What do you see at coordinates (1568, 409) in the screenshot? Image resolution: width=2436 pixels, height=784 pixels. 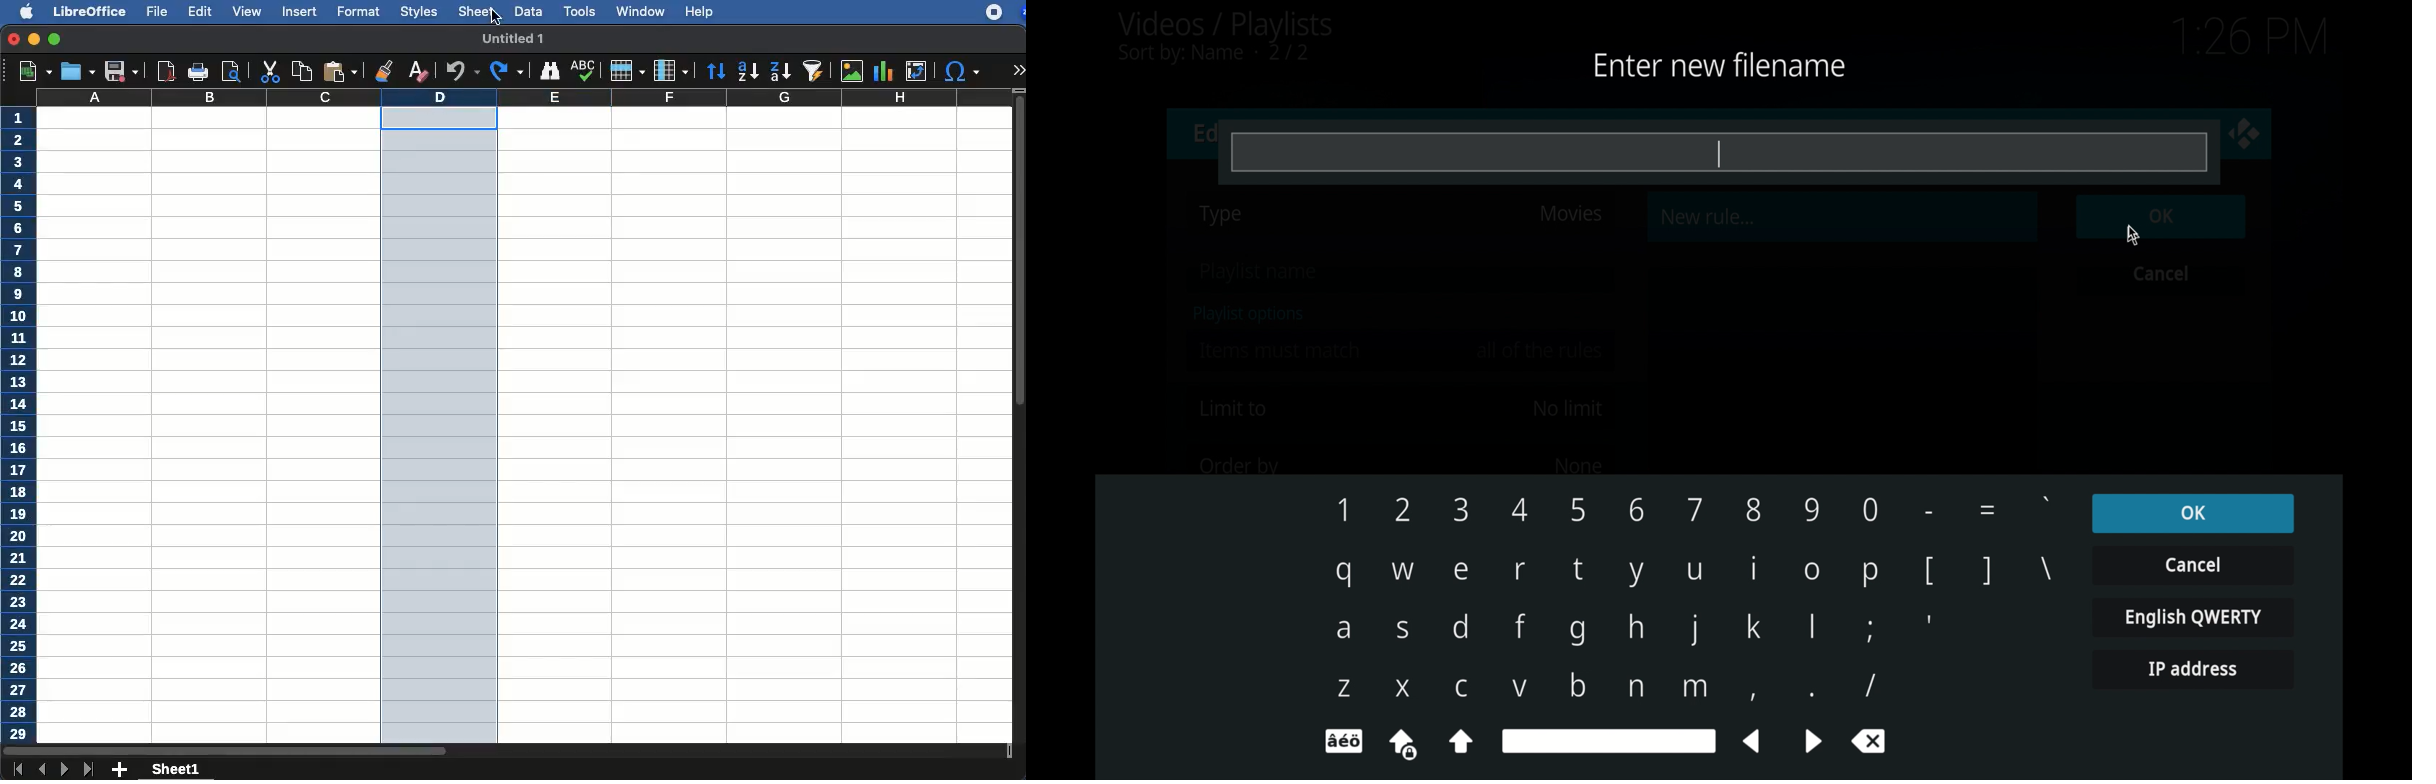 I see `no limit` at bounding box center [1568, 409].